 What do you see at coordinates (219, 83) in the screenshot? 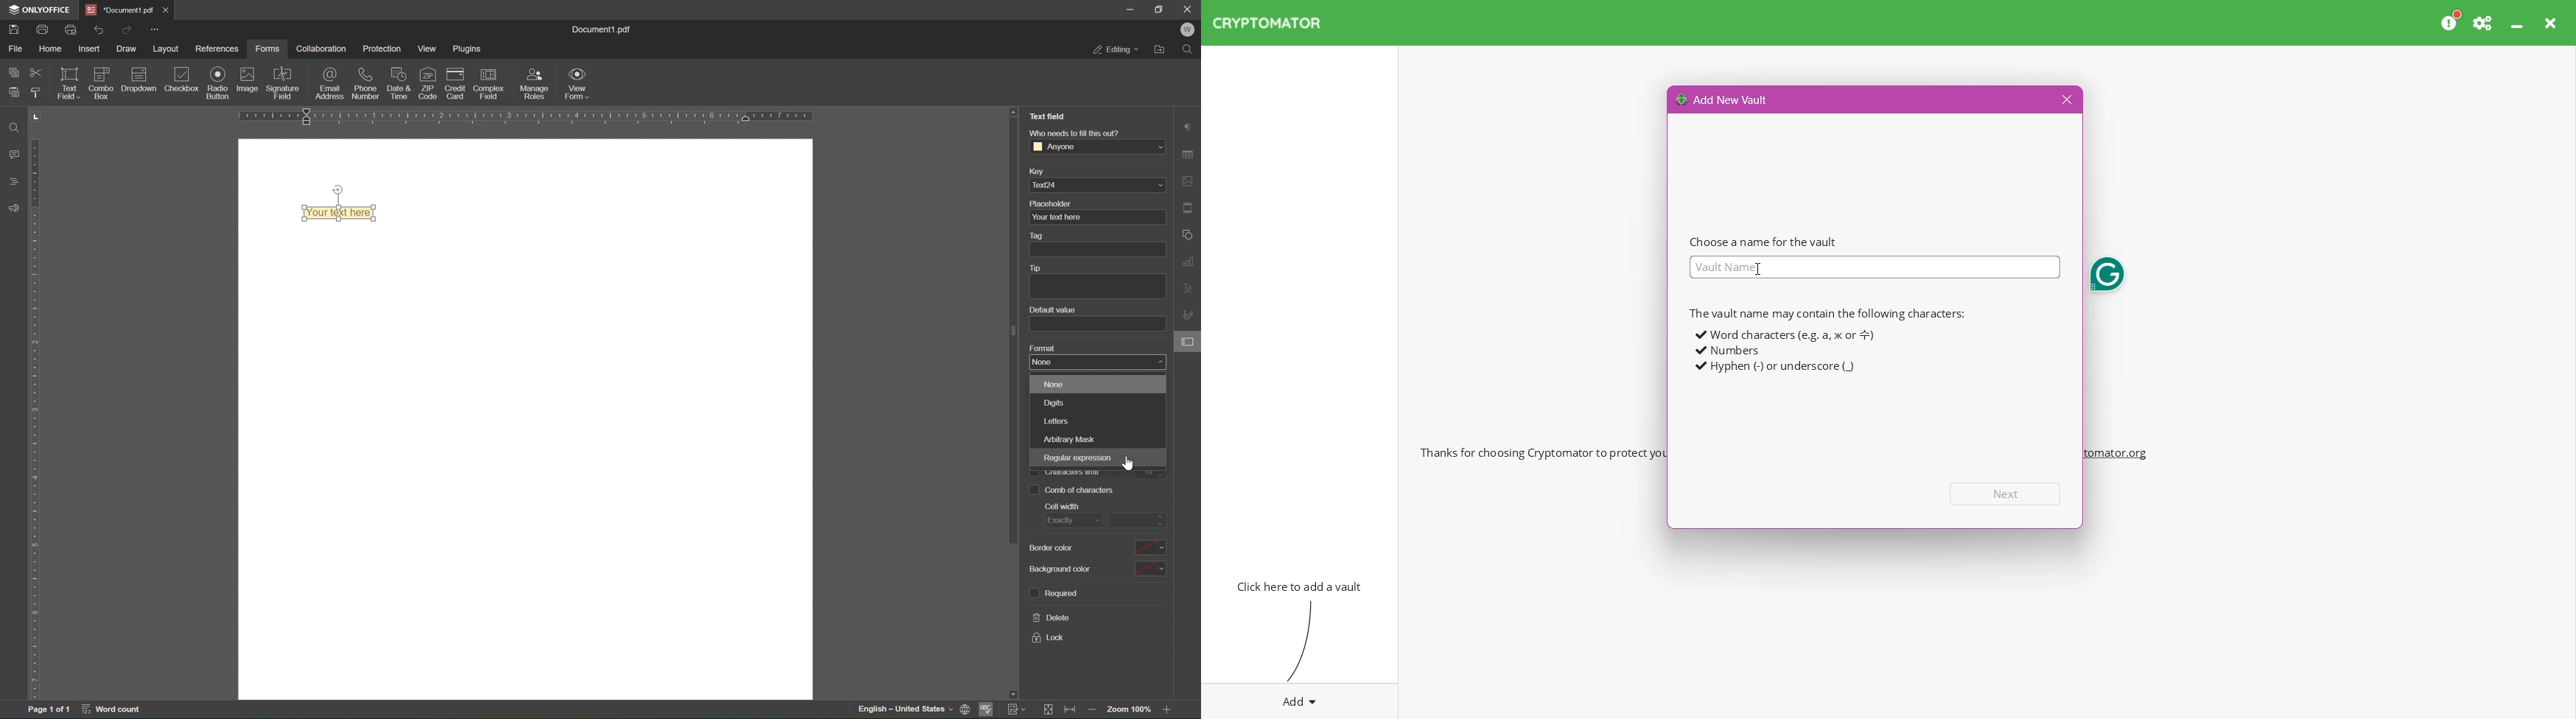
I see `radio button` at bounding box center [219, 83].